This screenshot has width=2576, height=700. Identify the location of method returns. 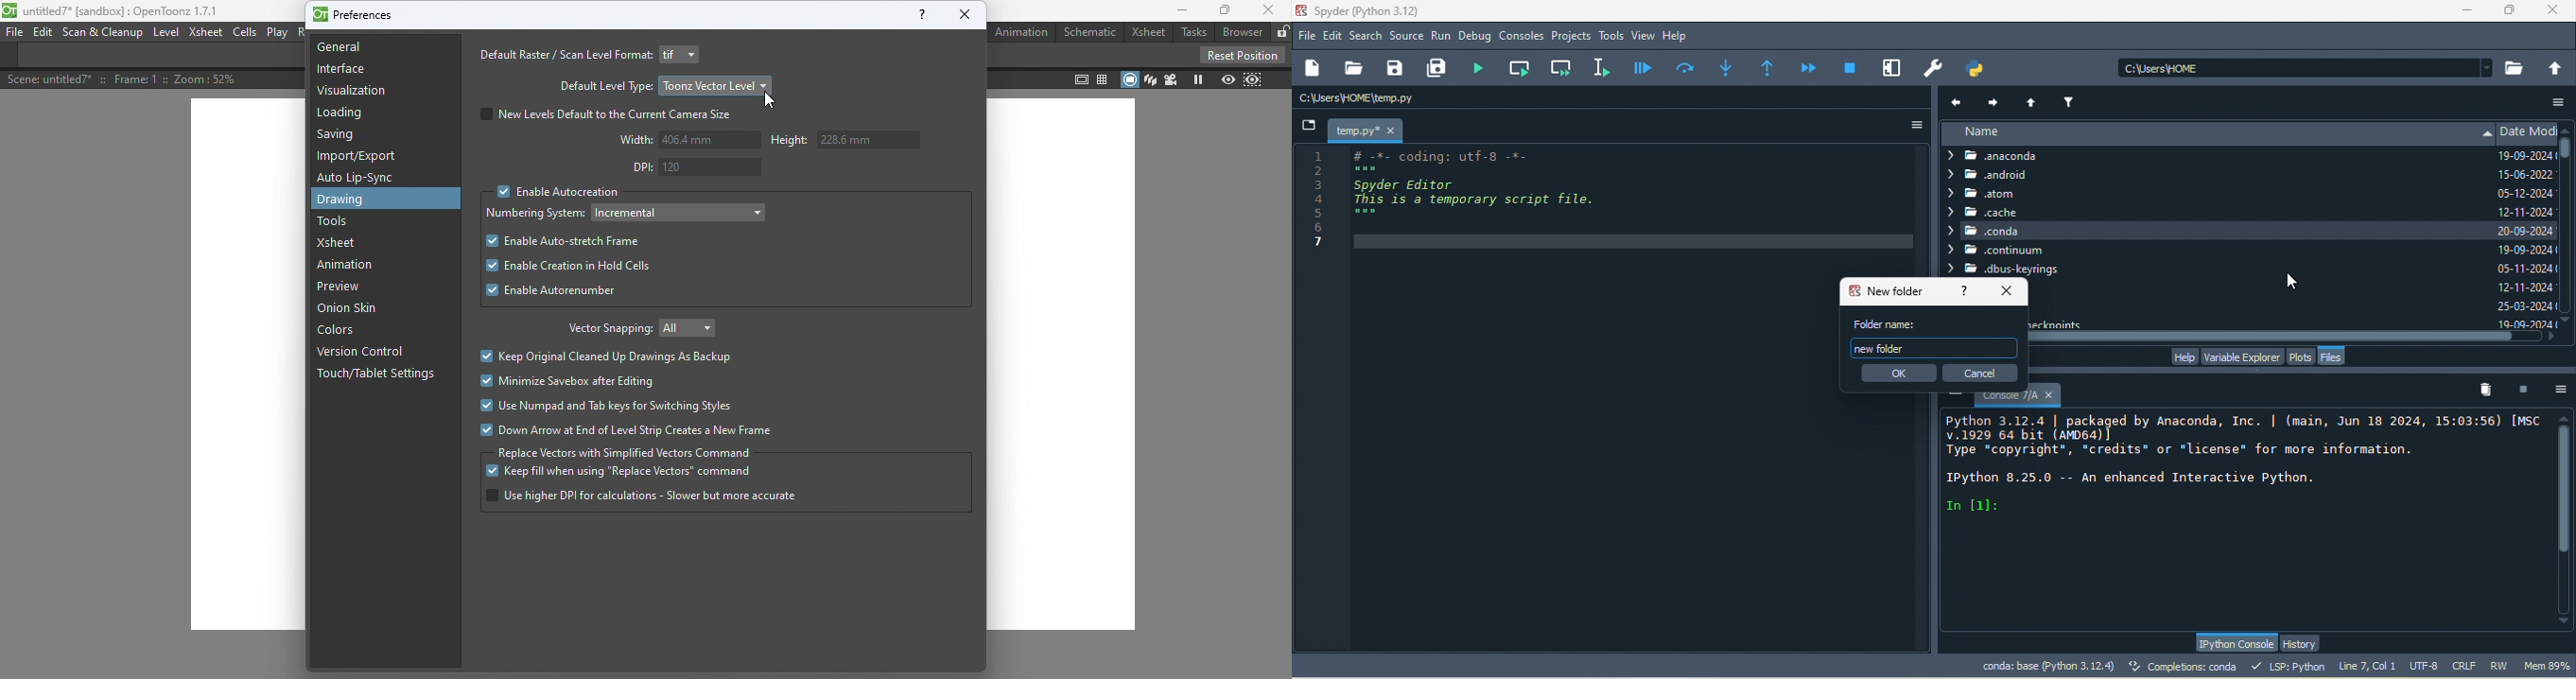
(1770, 69).